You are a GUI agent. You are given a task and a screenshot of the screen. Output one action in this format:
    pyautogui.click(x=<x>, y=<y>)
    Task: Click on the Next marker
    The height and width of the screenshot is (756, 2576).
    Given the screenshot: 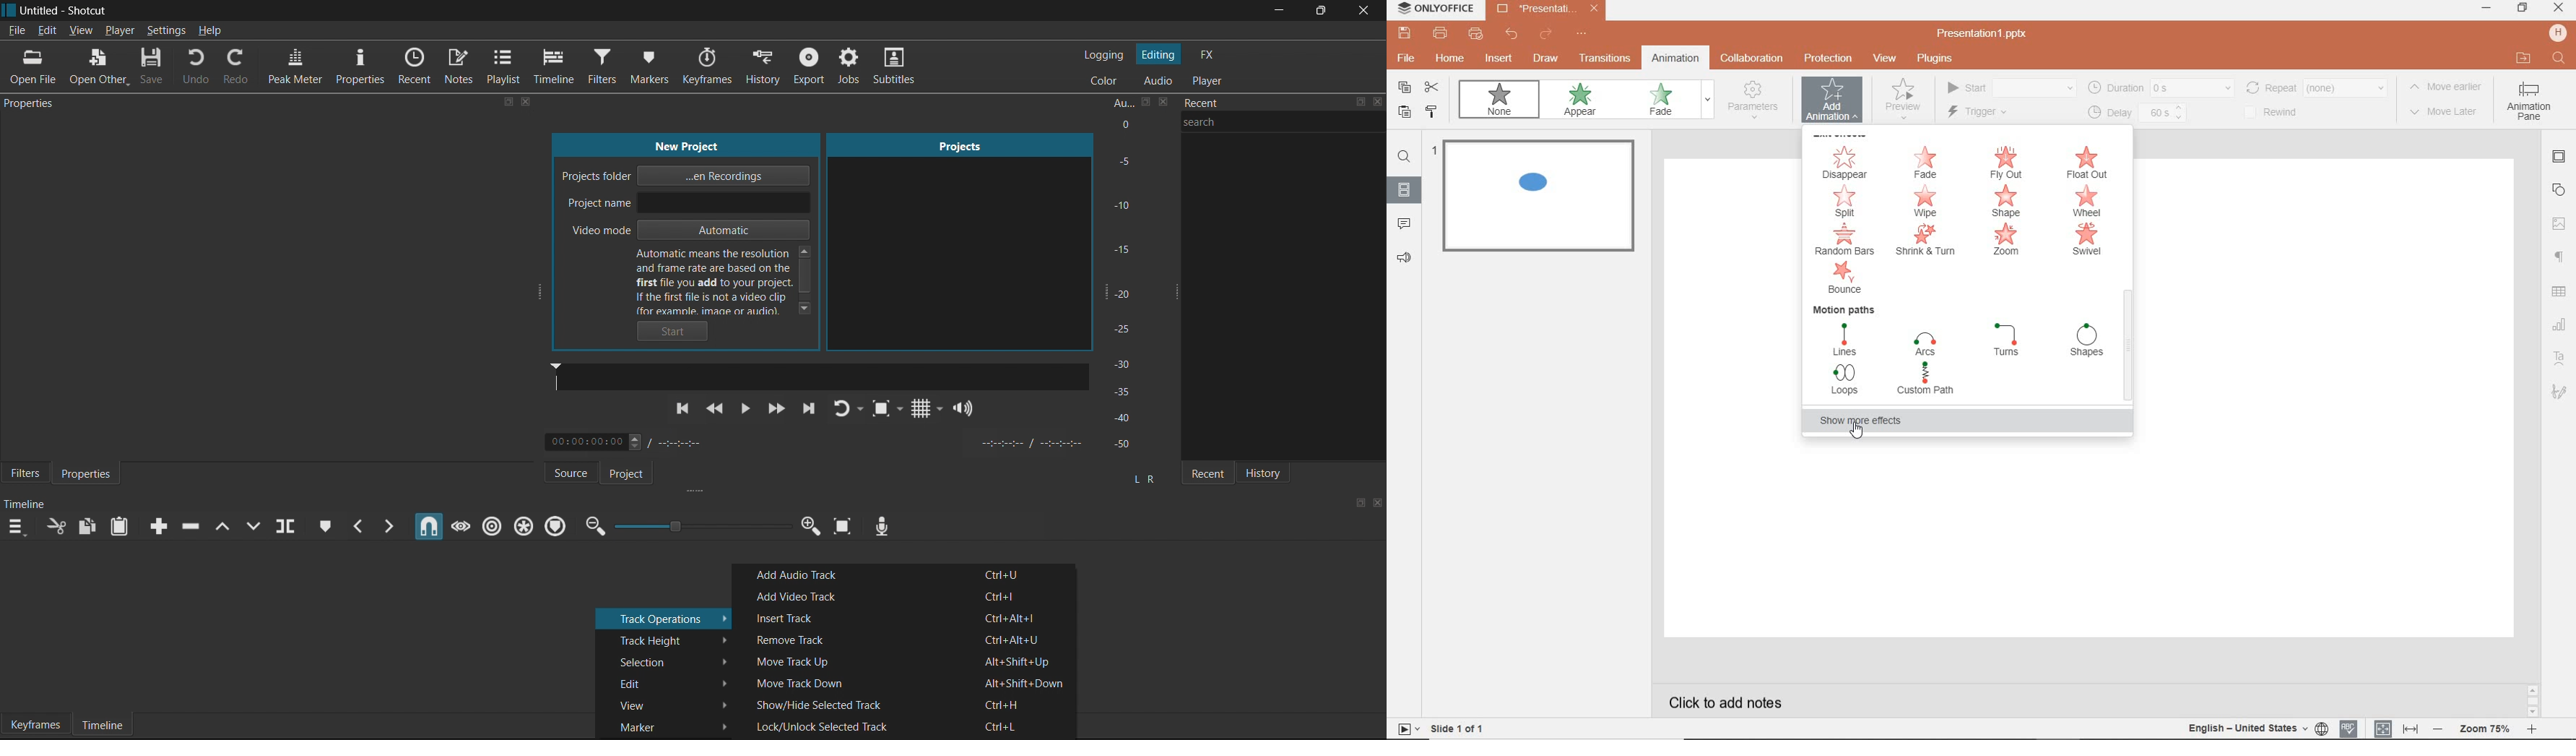 What is the action you would take?
    pyautogui.click(x=389, y=525)
    